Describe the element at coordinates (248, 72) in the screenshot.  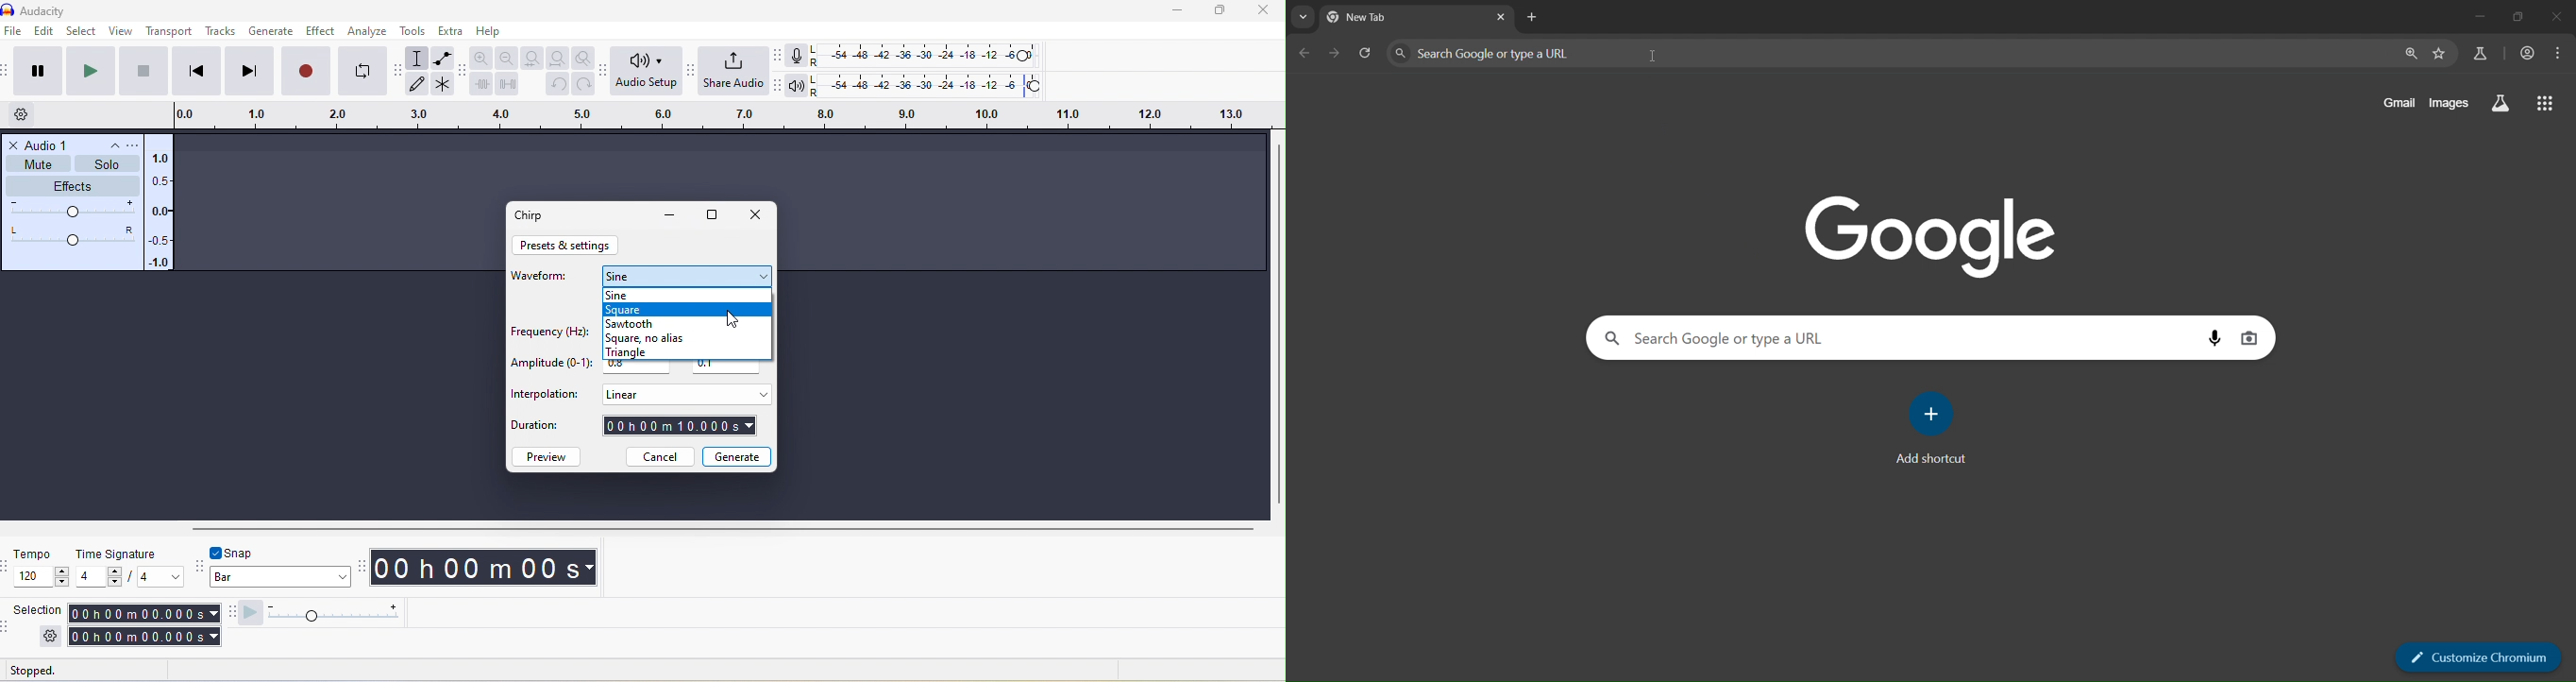
I see `skip to end` at that location.